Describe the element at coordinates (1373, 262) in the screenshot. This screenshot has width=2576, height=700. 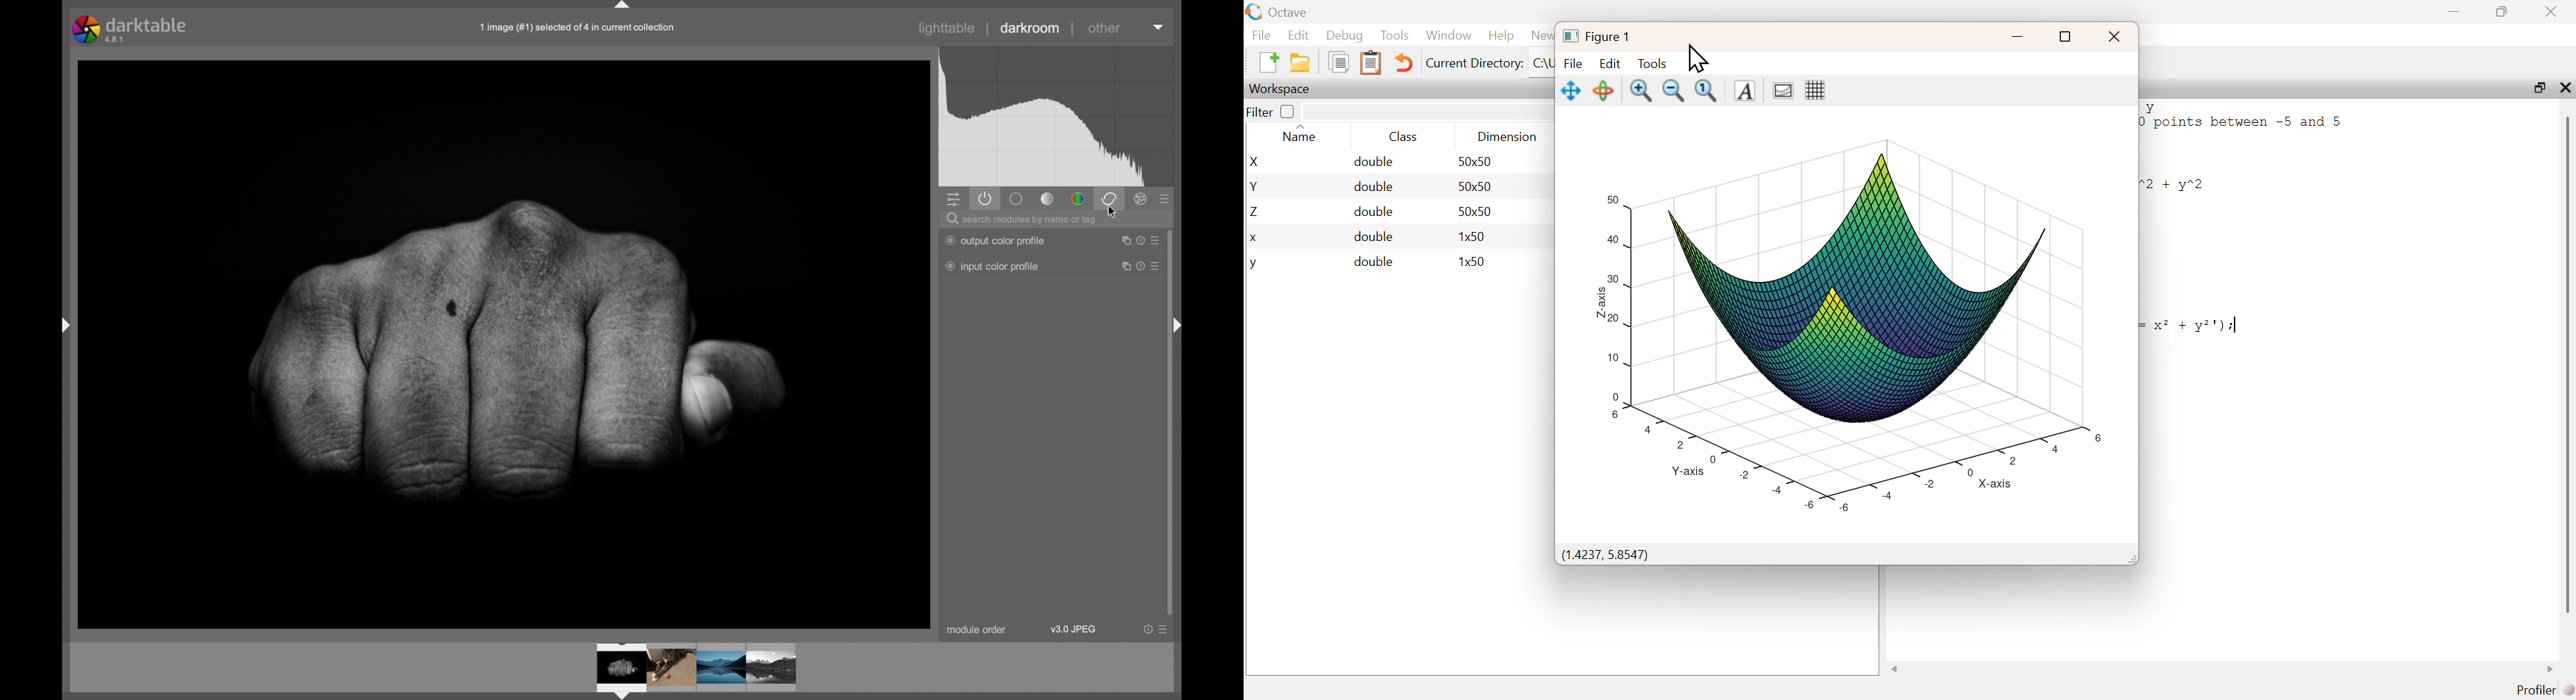
I see `double` at that location.